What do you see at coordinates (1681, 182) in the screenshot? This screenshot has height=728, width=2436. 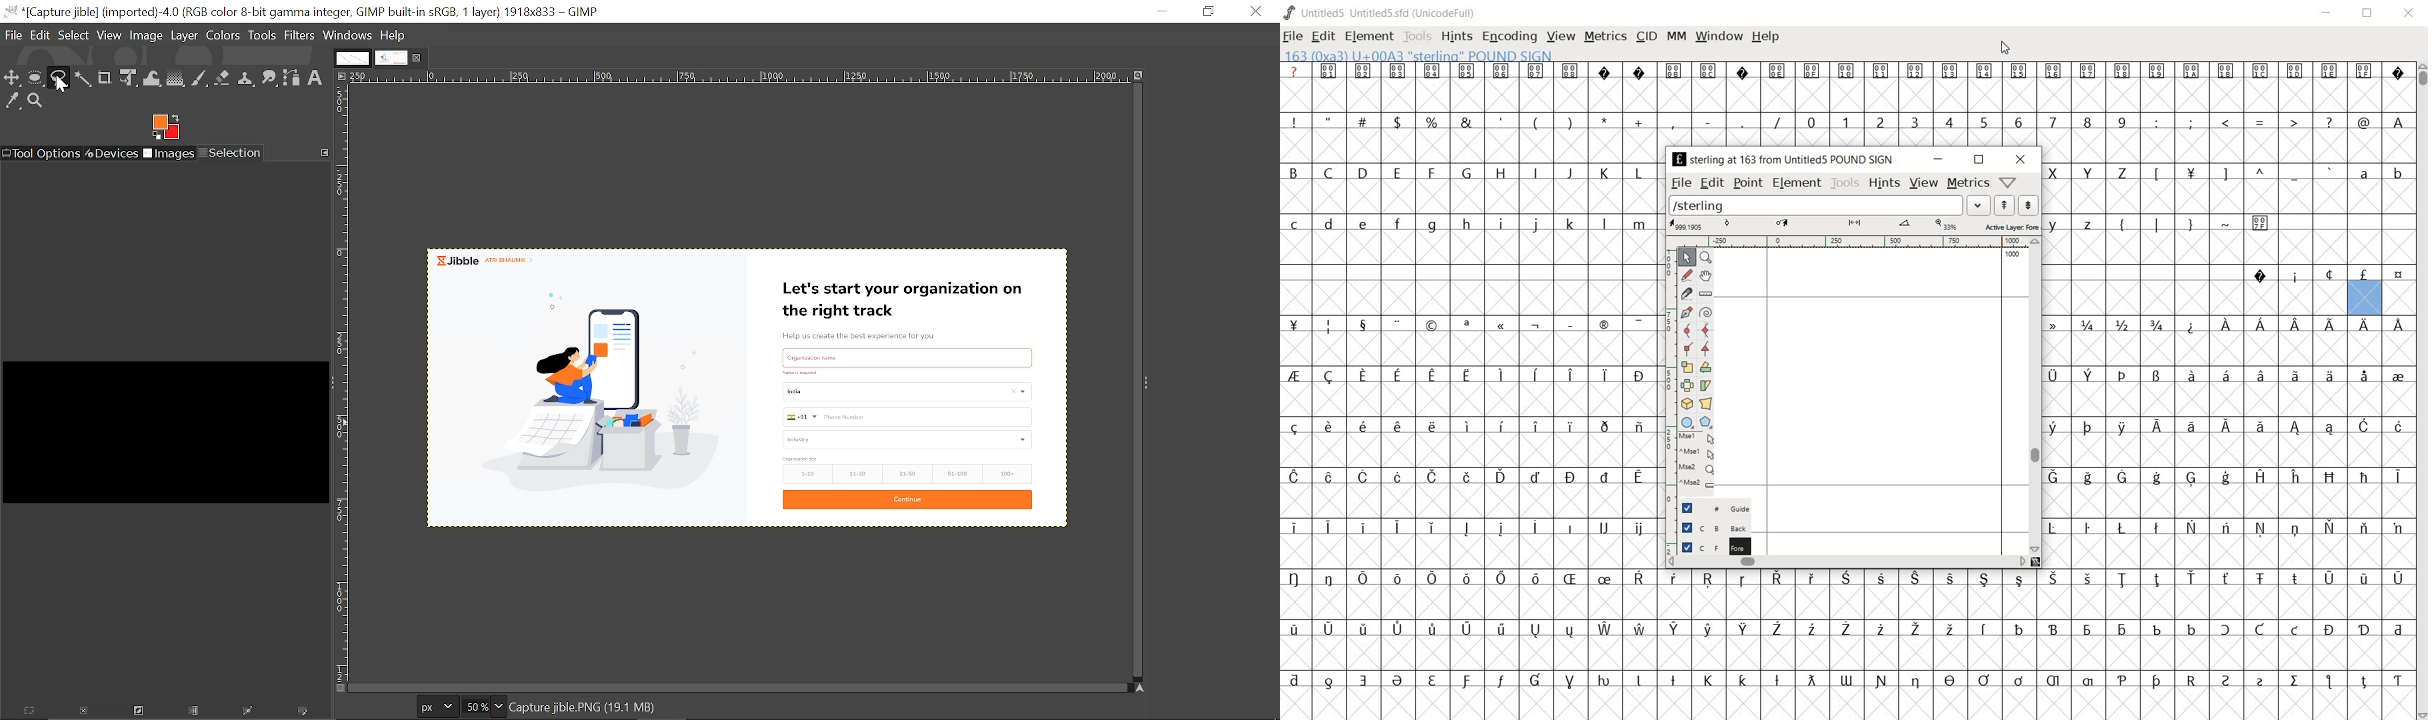 I see `file` at bounding box center [1681, 182].